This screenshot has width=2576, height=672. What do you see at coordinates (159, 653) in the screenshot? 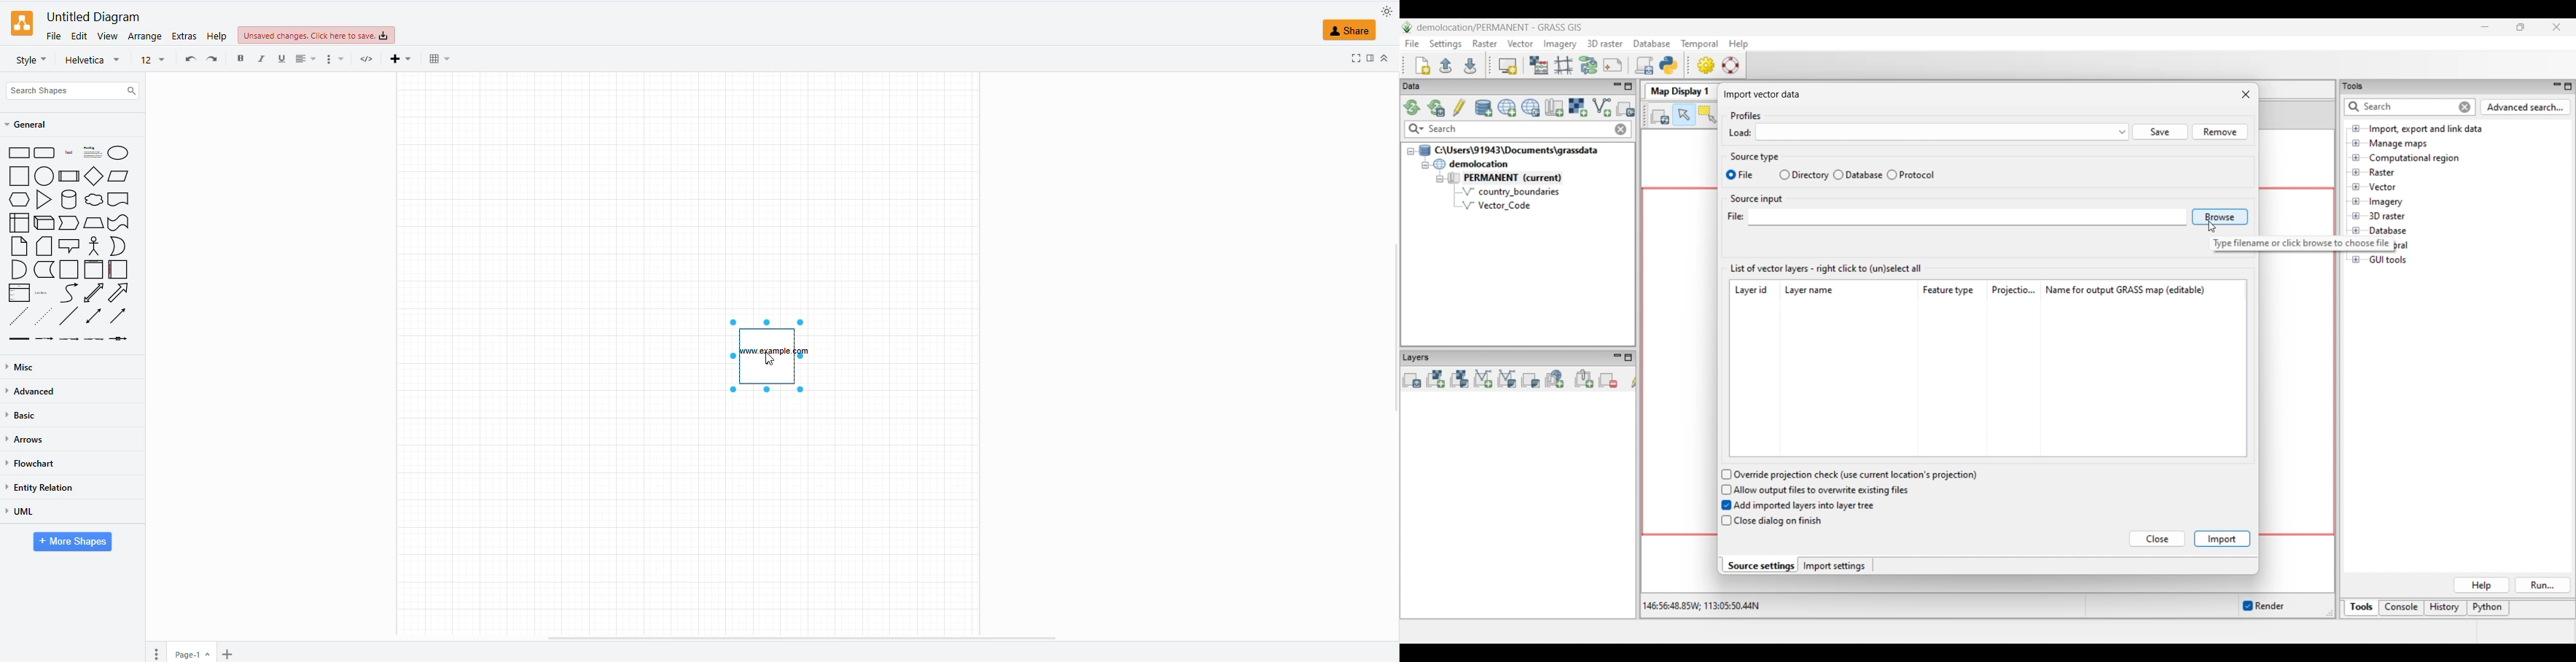
I see `pages` at bounding box center [159, 653].